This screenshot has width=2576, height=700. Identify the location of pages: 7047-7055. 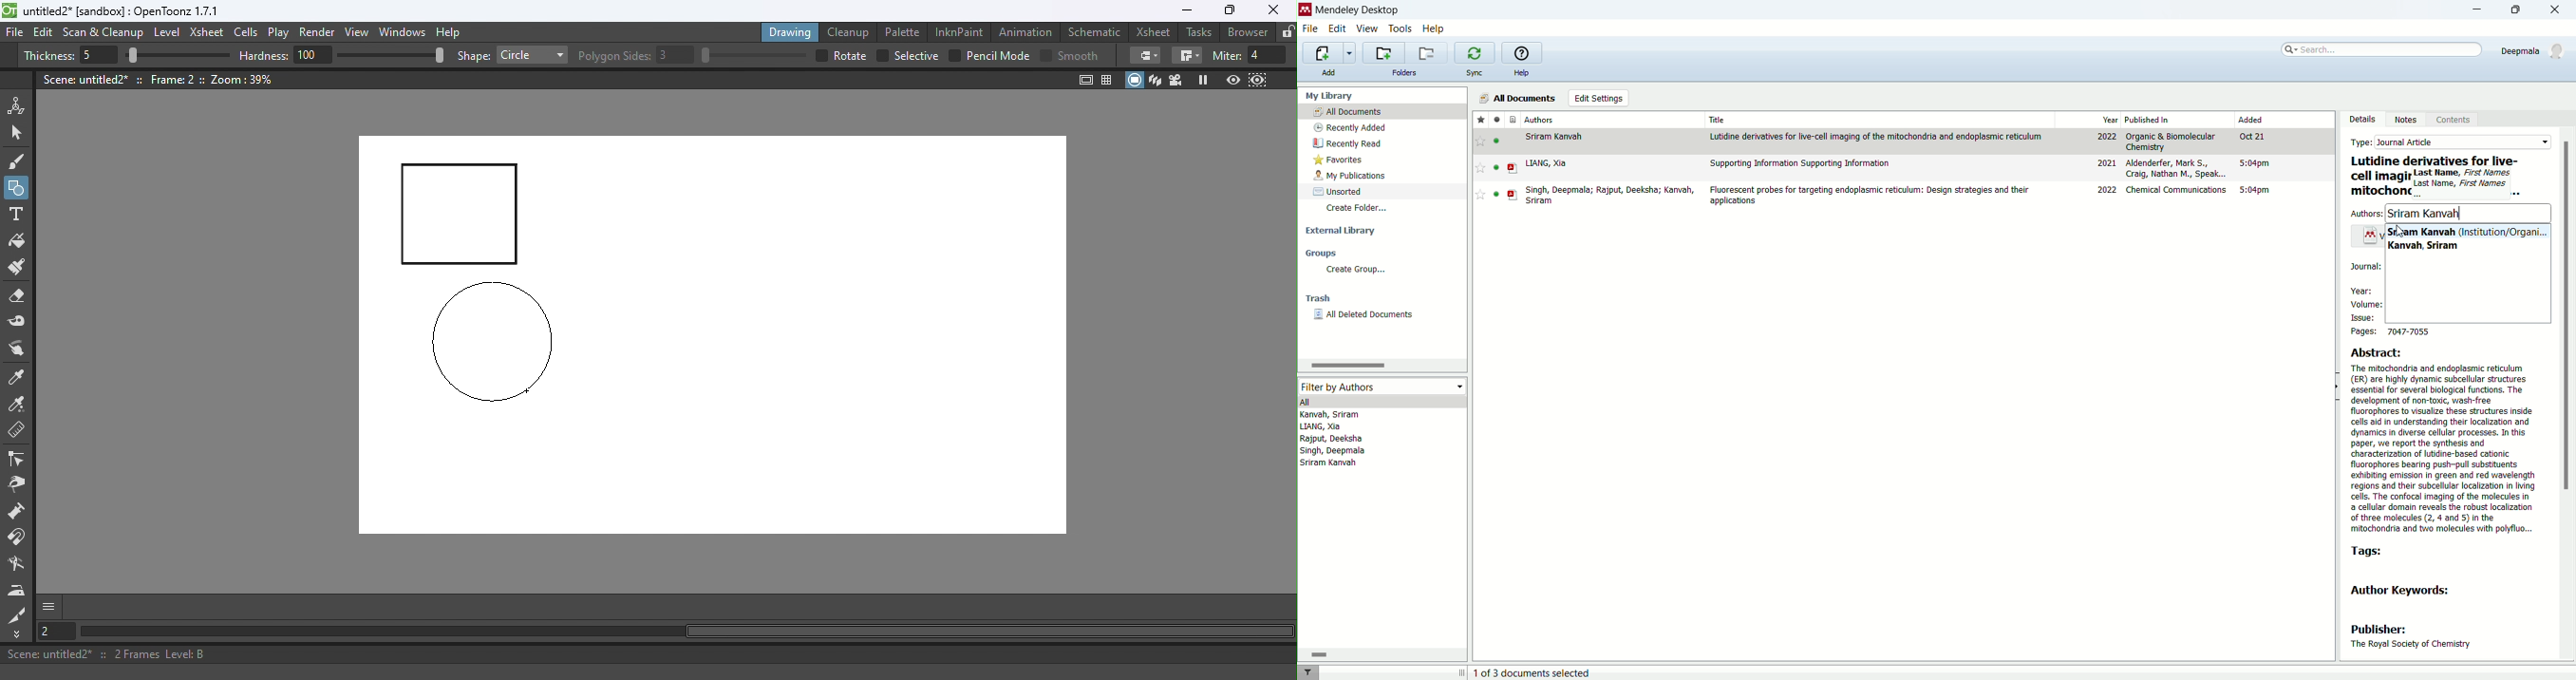
(2388, 333).